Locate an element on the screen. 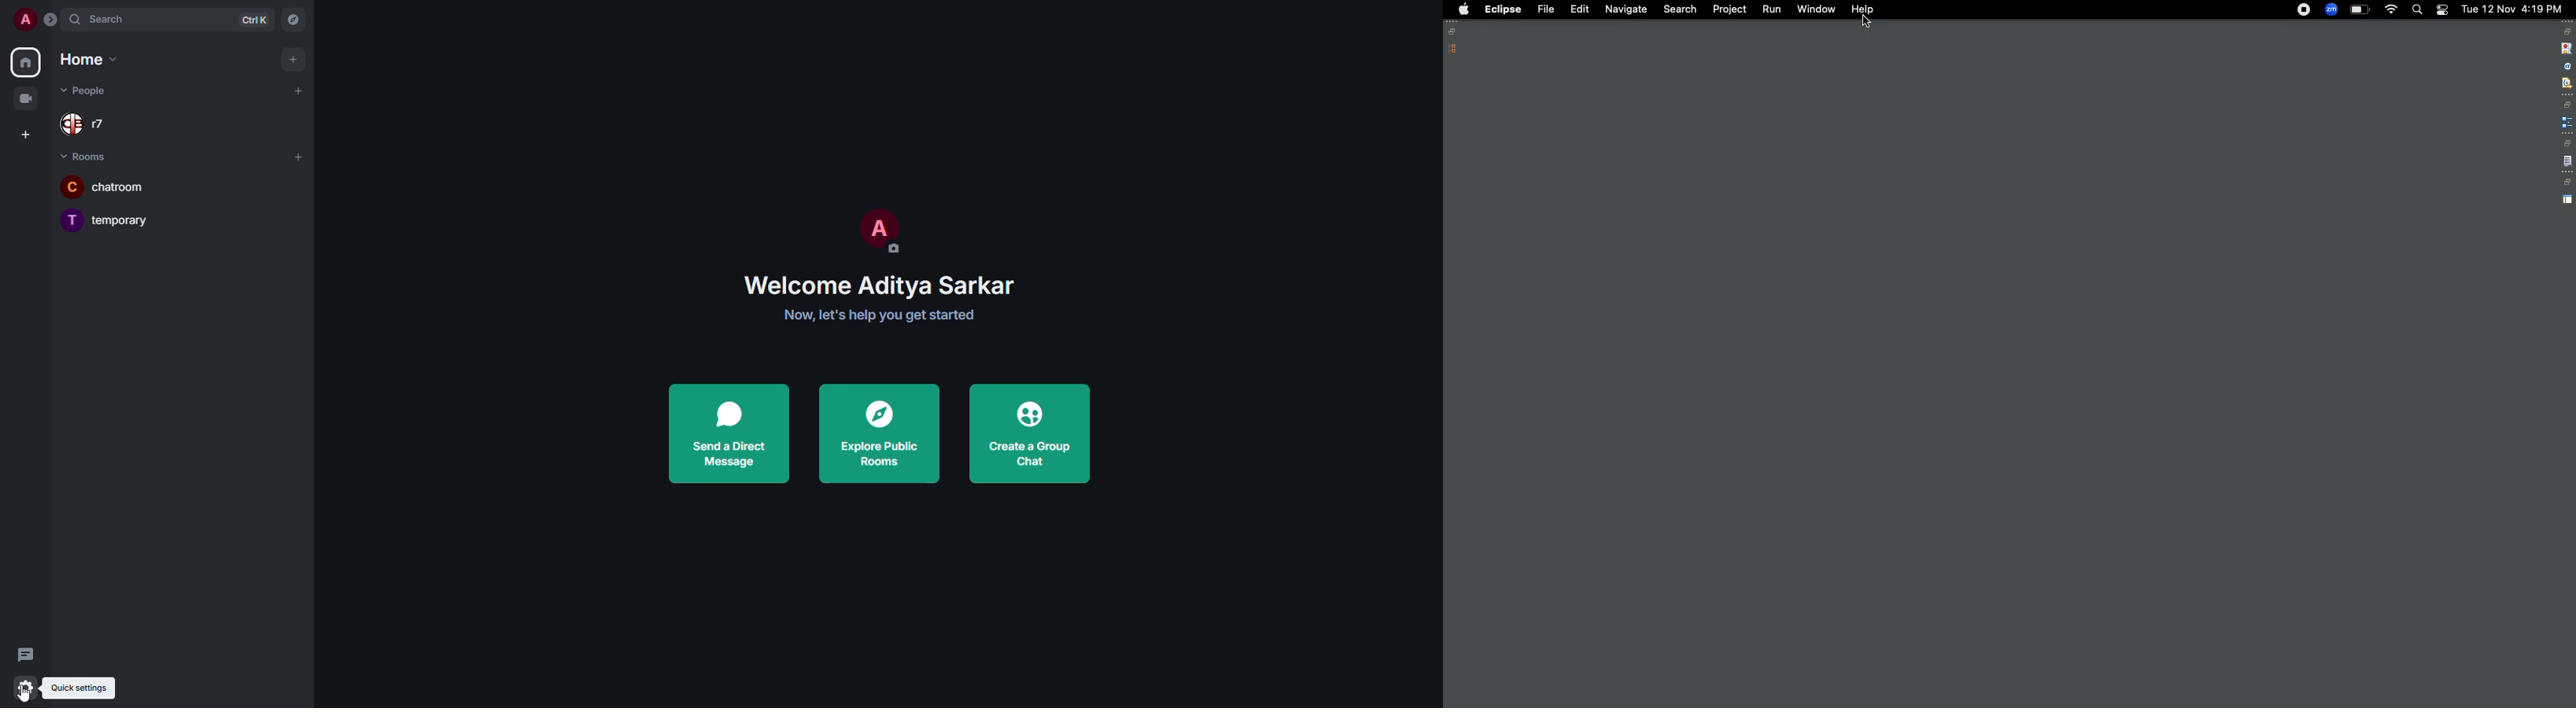 The height and width of the screenshot is (728, 2576). send a direct message is located at coordinates (731, 432).